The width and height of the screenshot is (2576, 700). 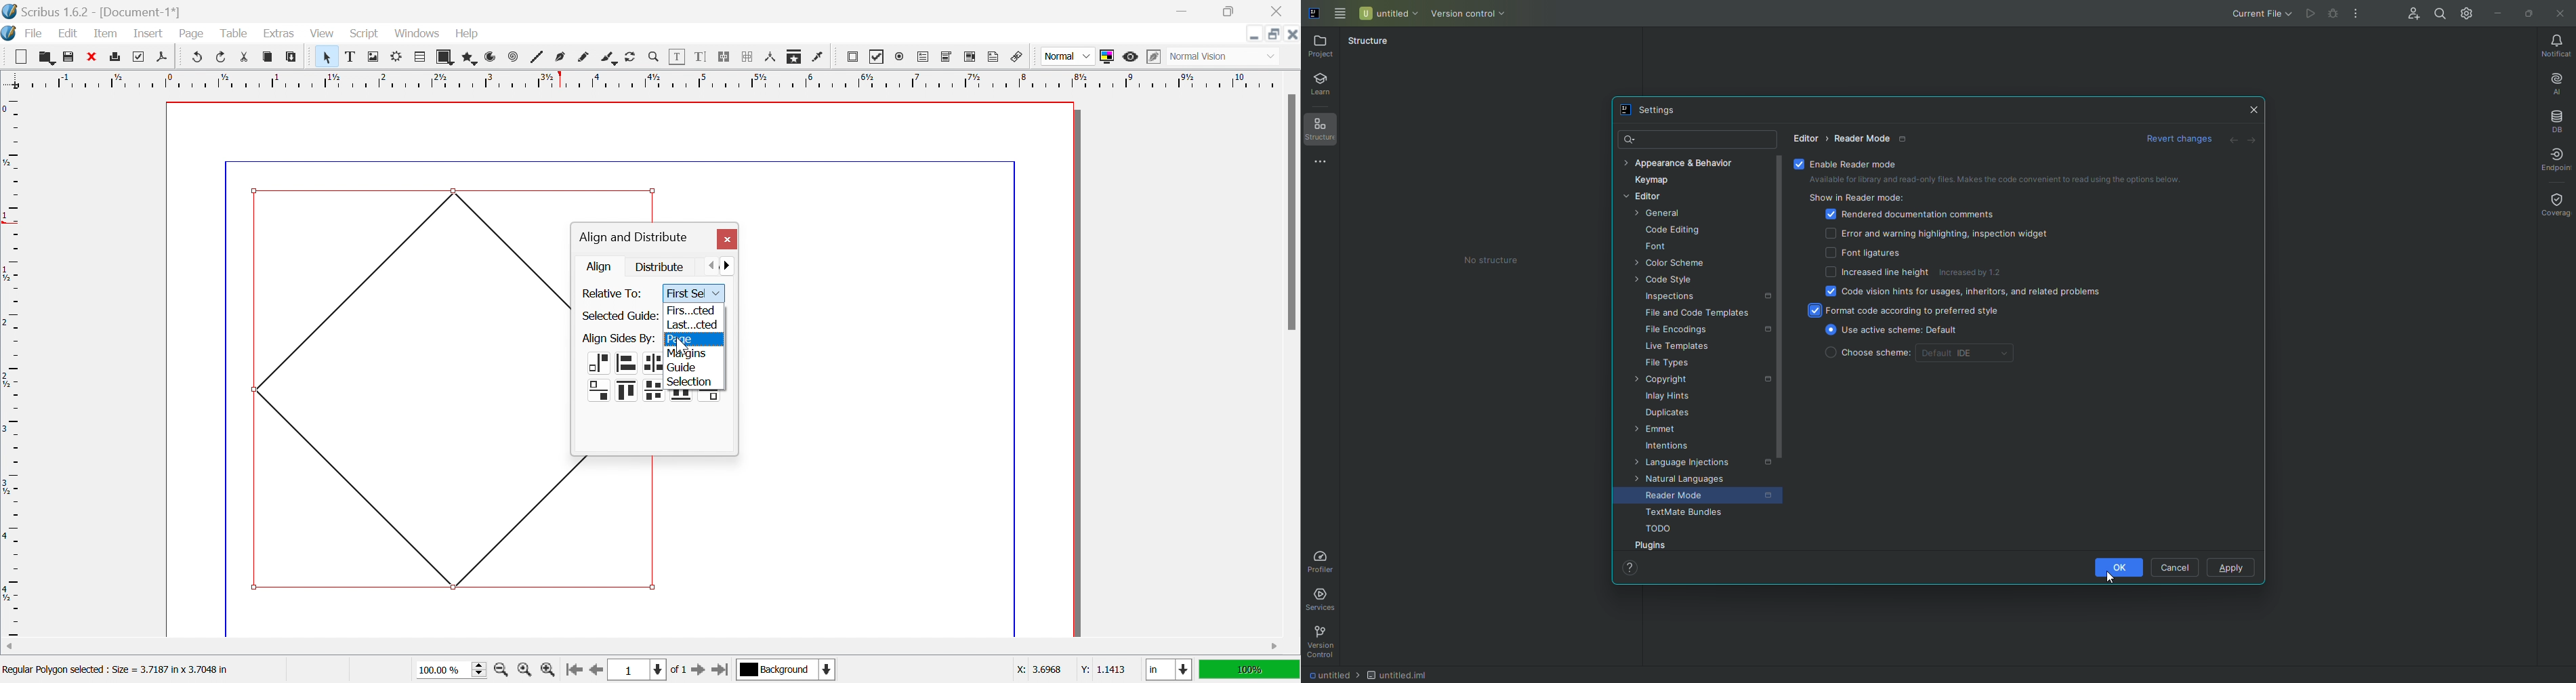 What do you see at coordinates (902, 55) in the screenshot?
I see `PDF radio button` at bounding box center [902, 55].